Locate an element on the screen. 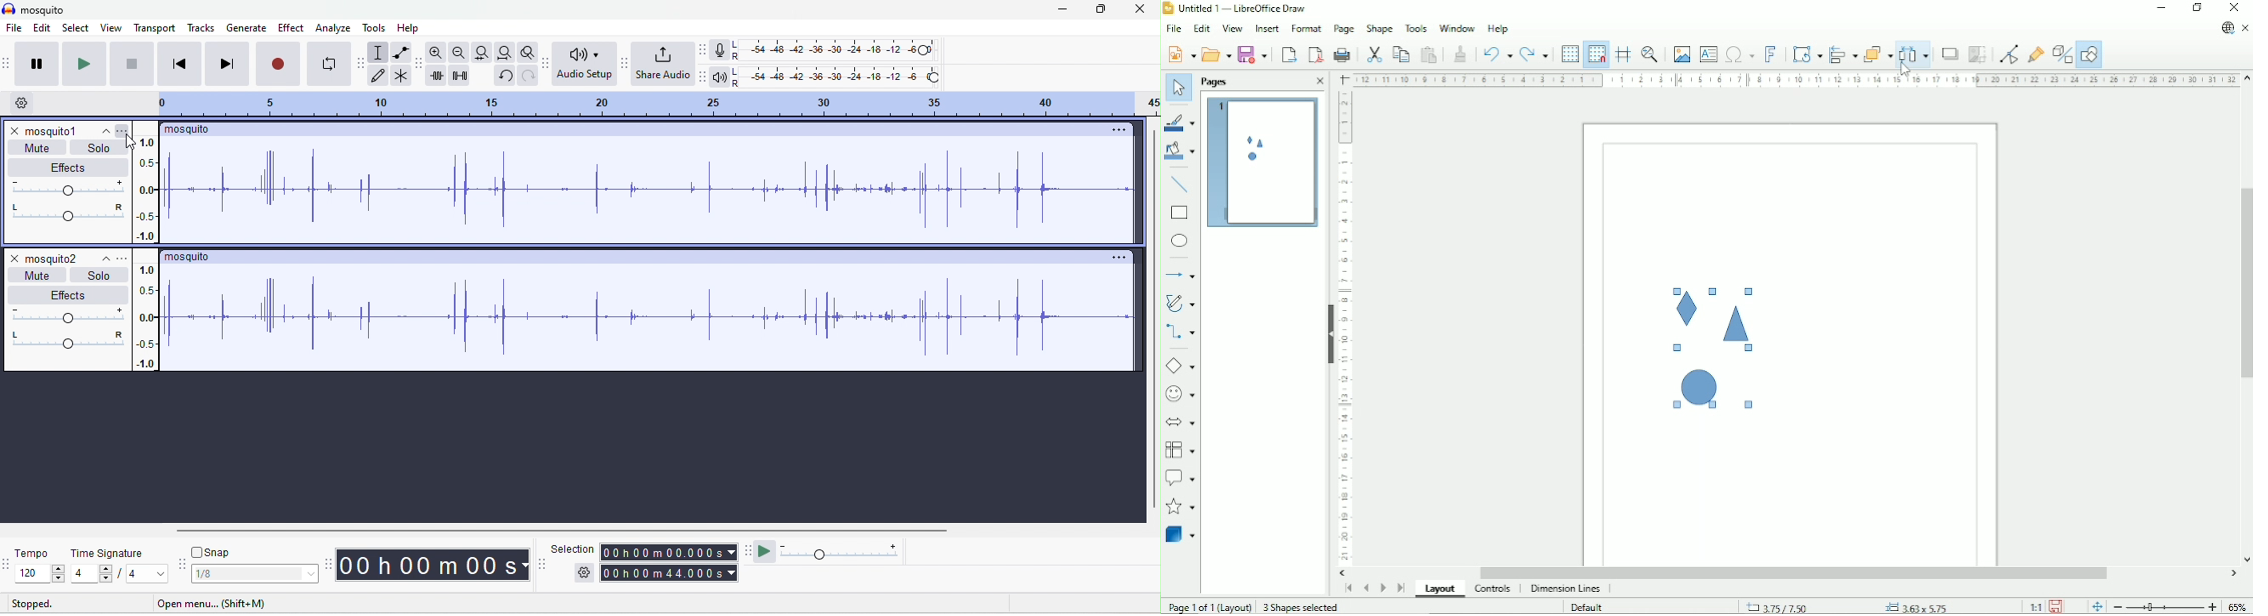 The height and width of the screenshot is (616, 2268). Update available is located at coordinates (2227, 28).